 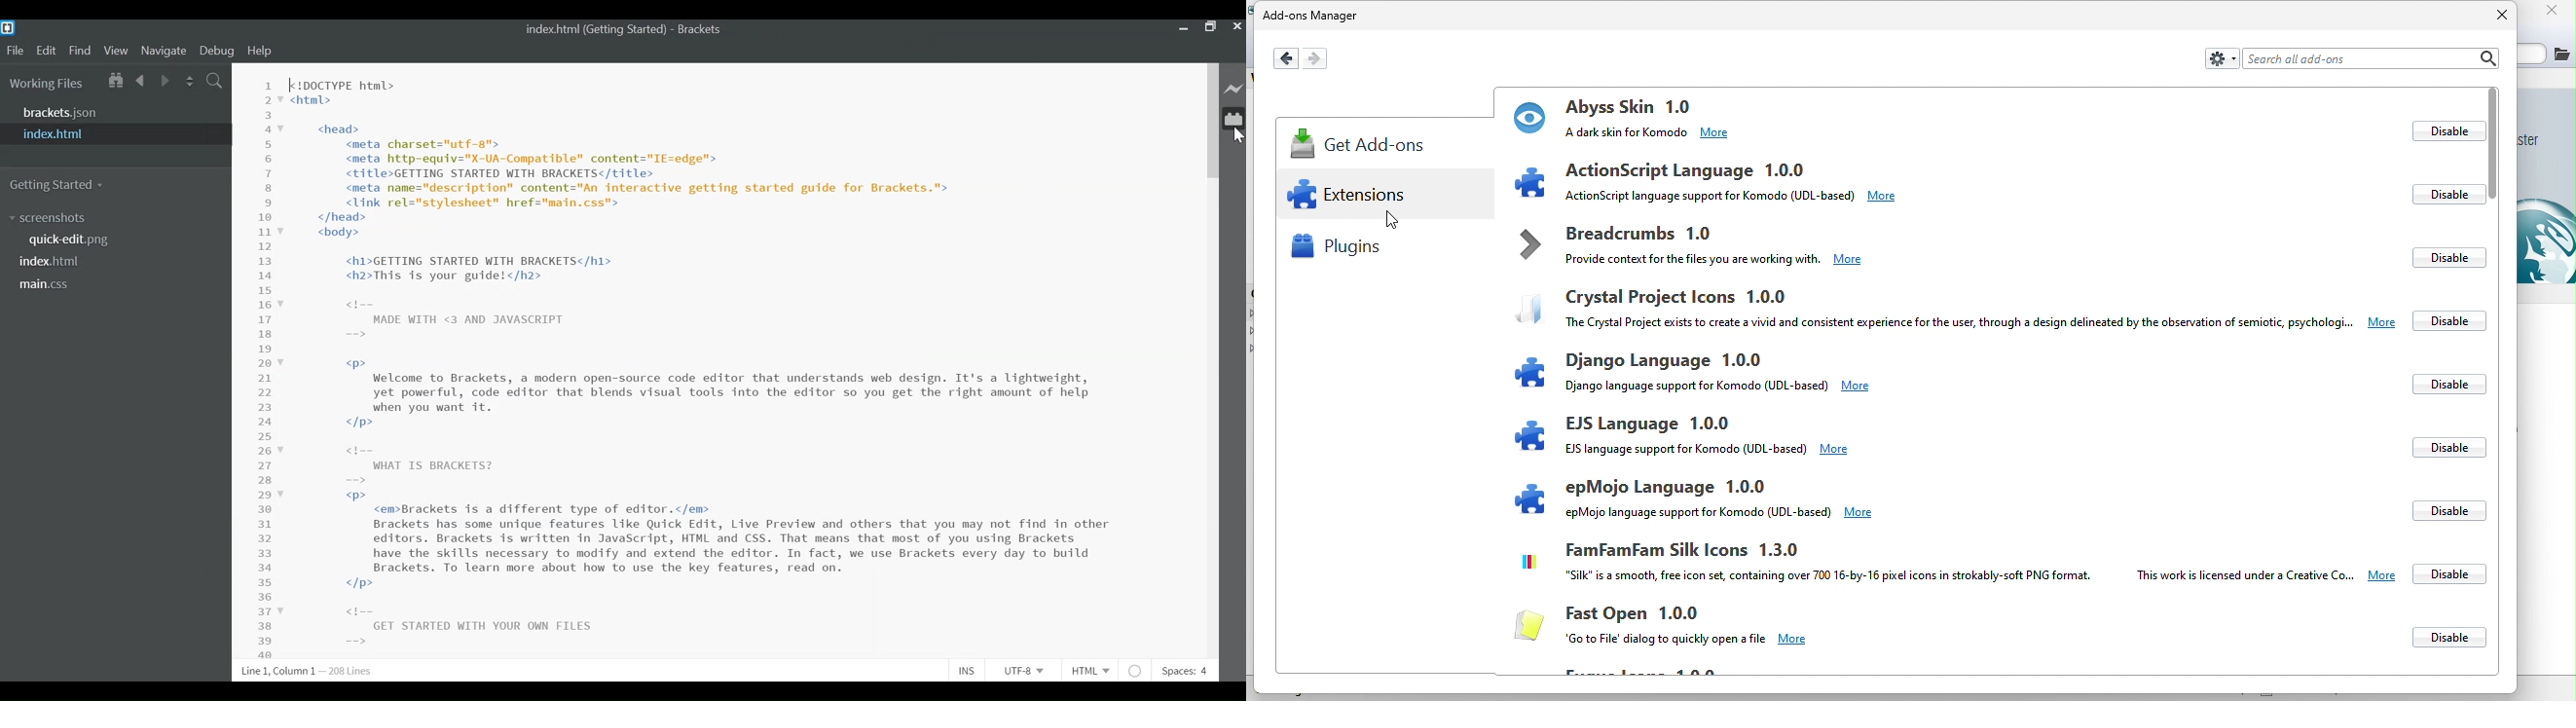 What do you see at coordinates (56, 262) in the screenshot?
I see `index.html` at bounding box center [56, 262].